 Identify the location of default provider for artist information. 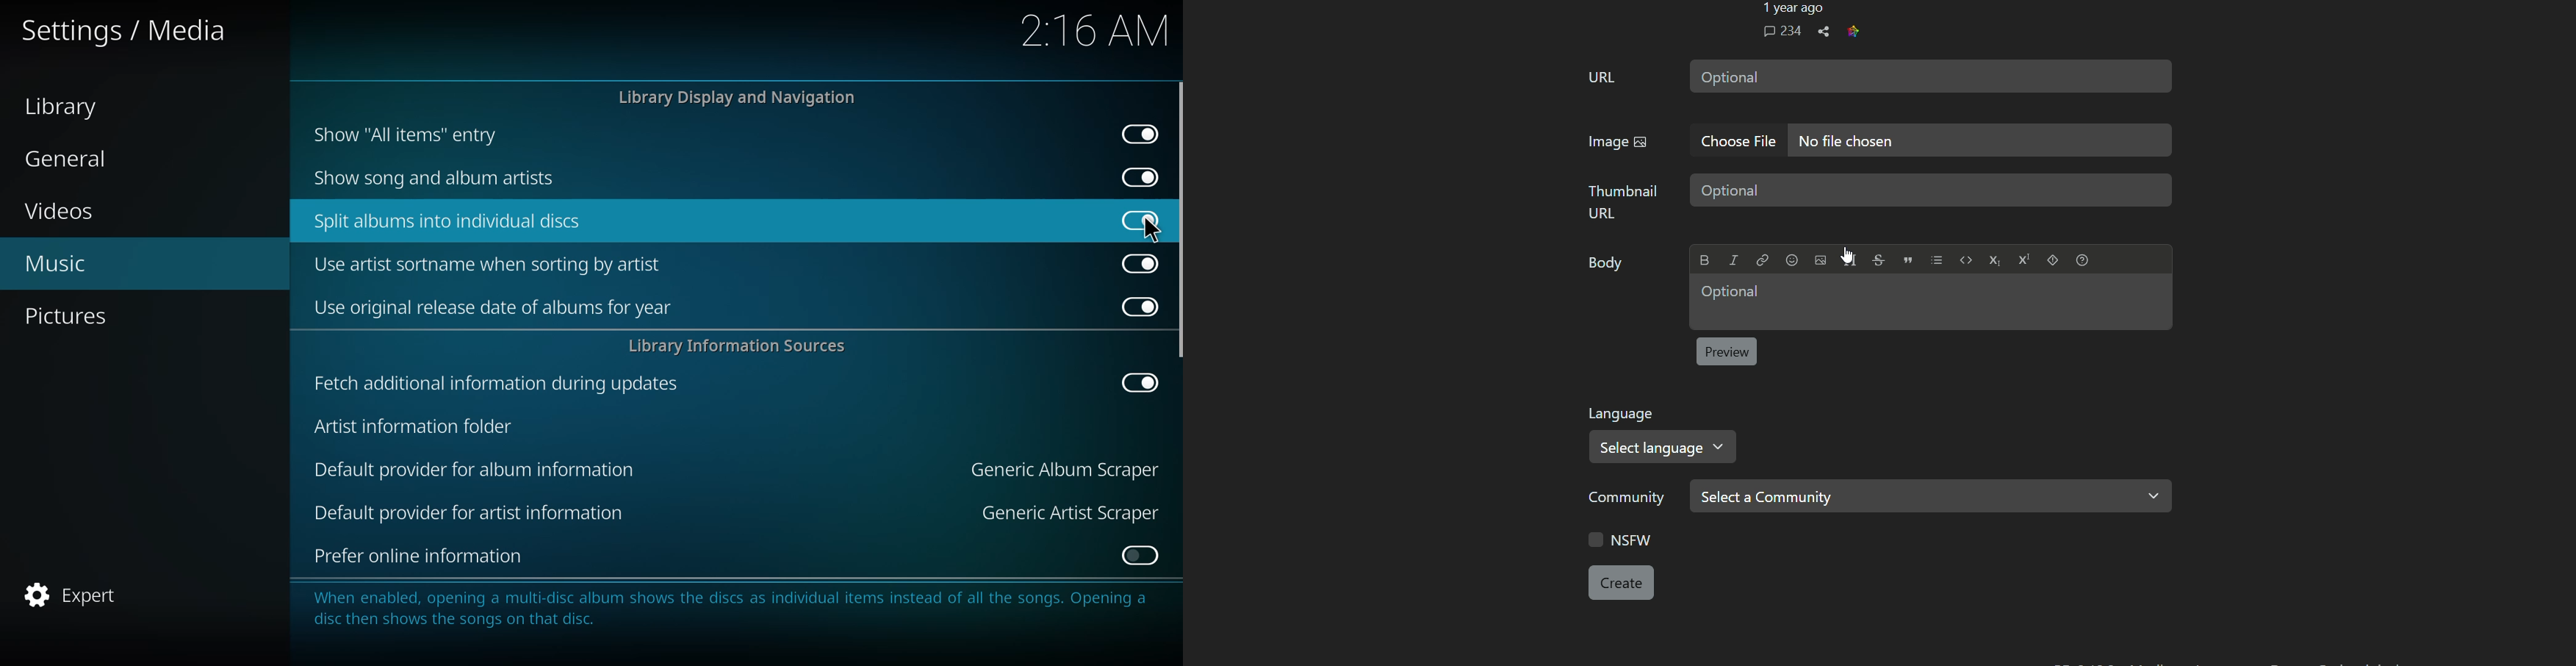
(475, 513).